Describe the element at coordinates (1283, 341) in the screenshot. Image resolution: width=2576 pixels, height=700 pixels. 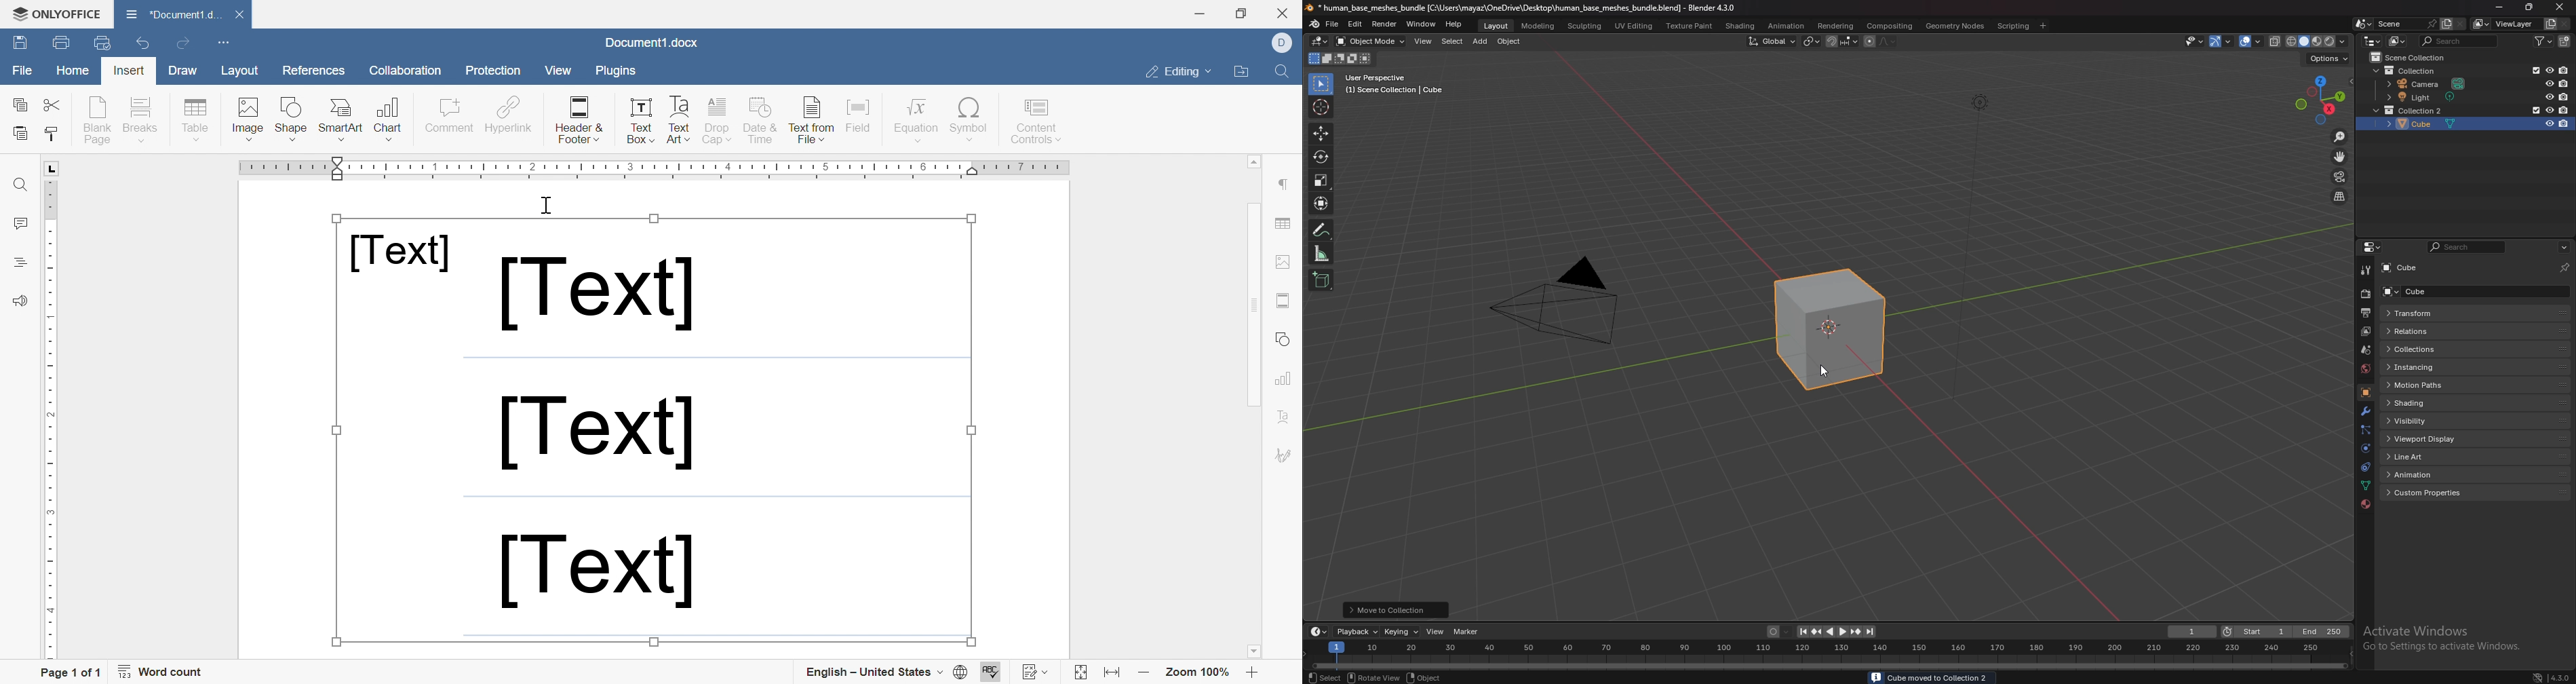
I see `Shape settings` at that location.